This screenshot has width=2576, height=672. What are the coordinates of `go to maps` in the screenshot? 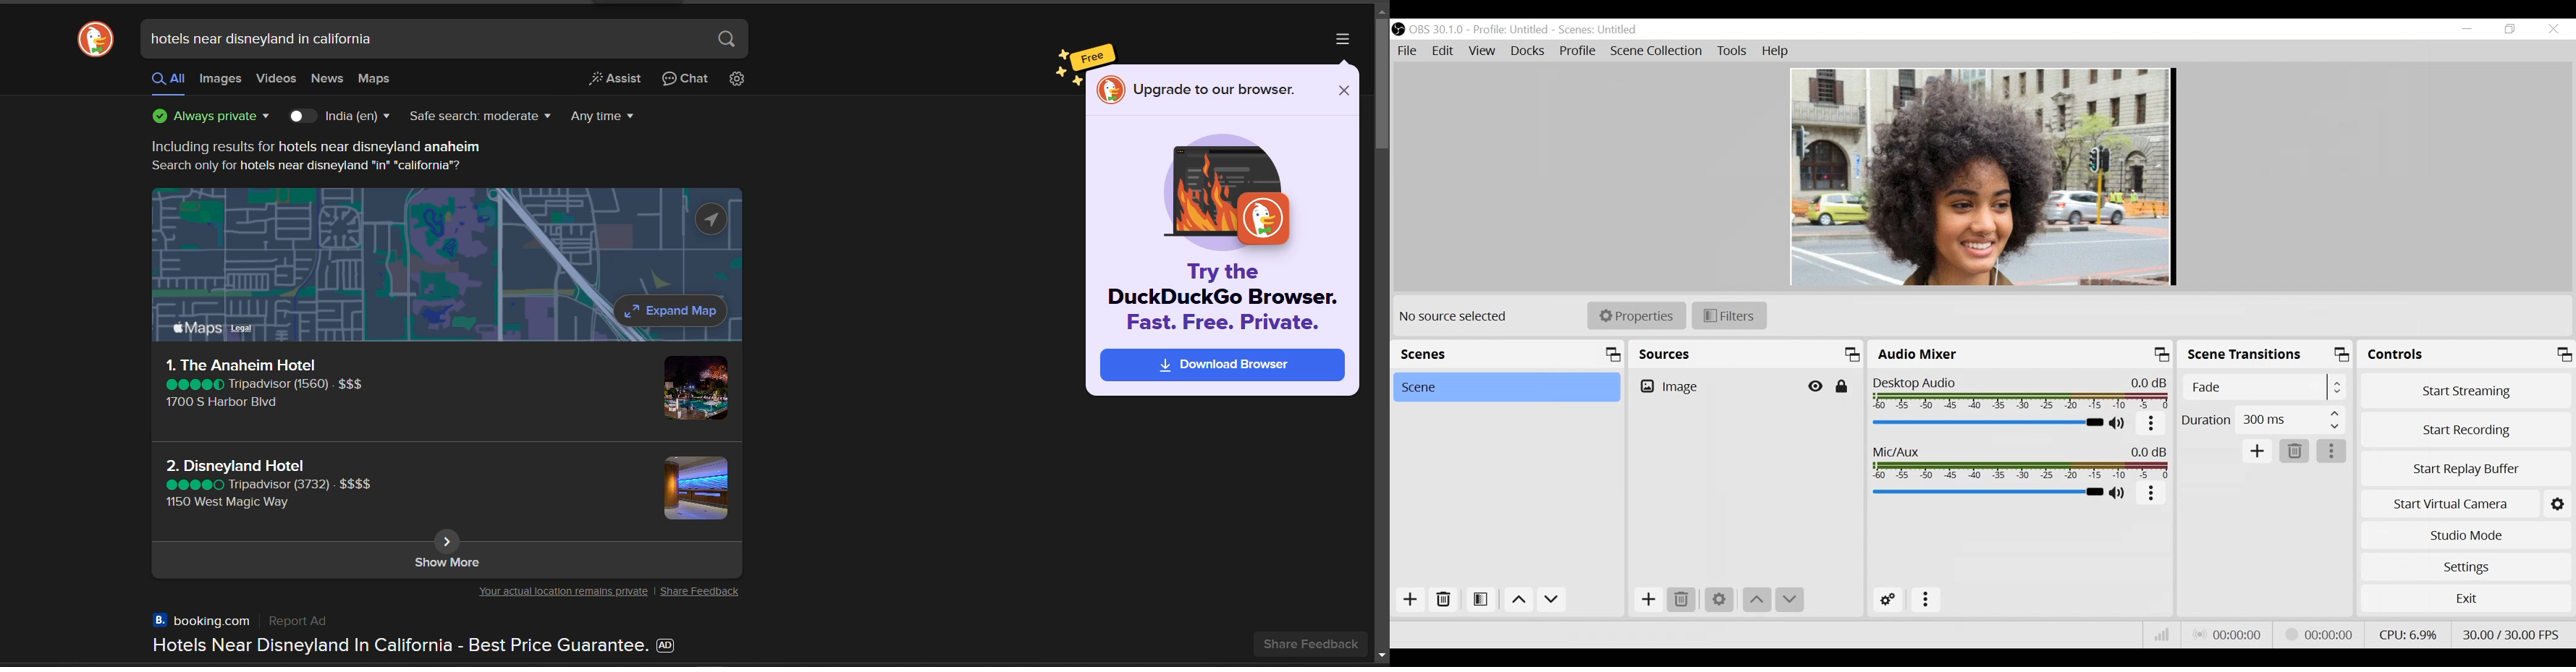 It's located at (449, 540).